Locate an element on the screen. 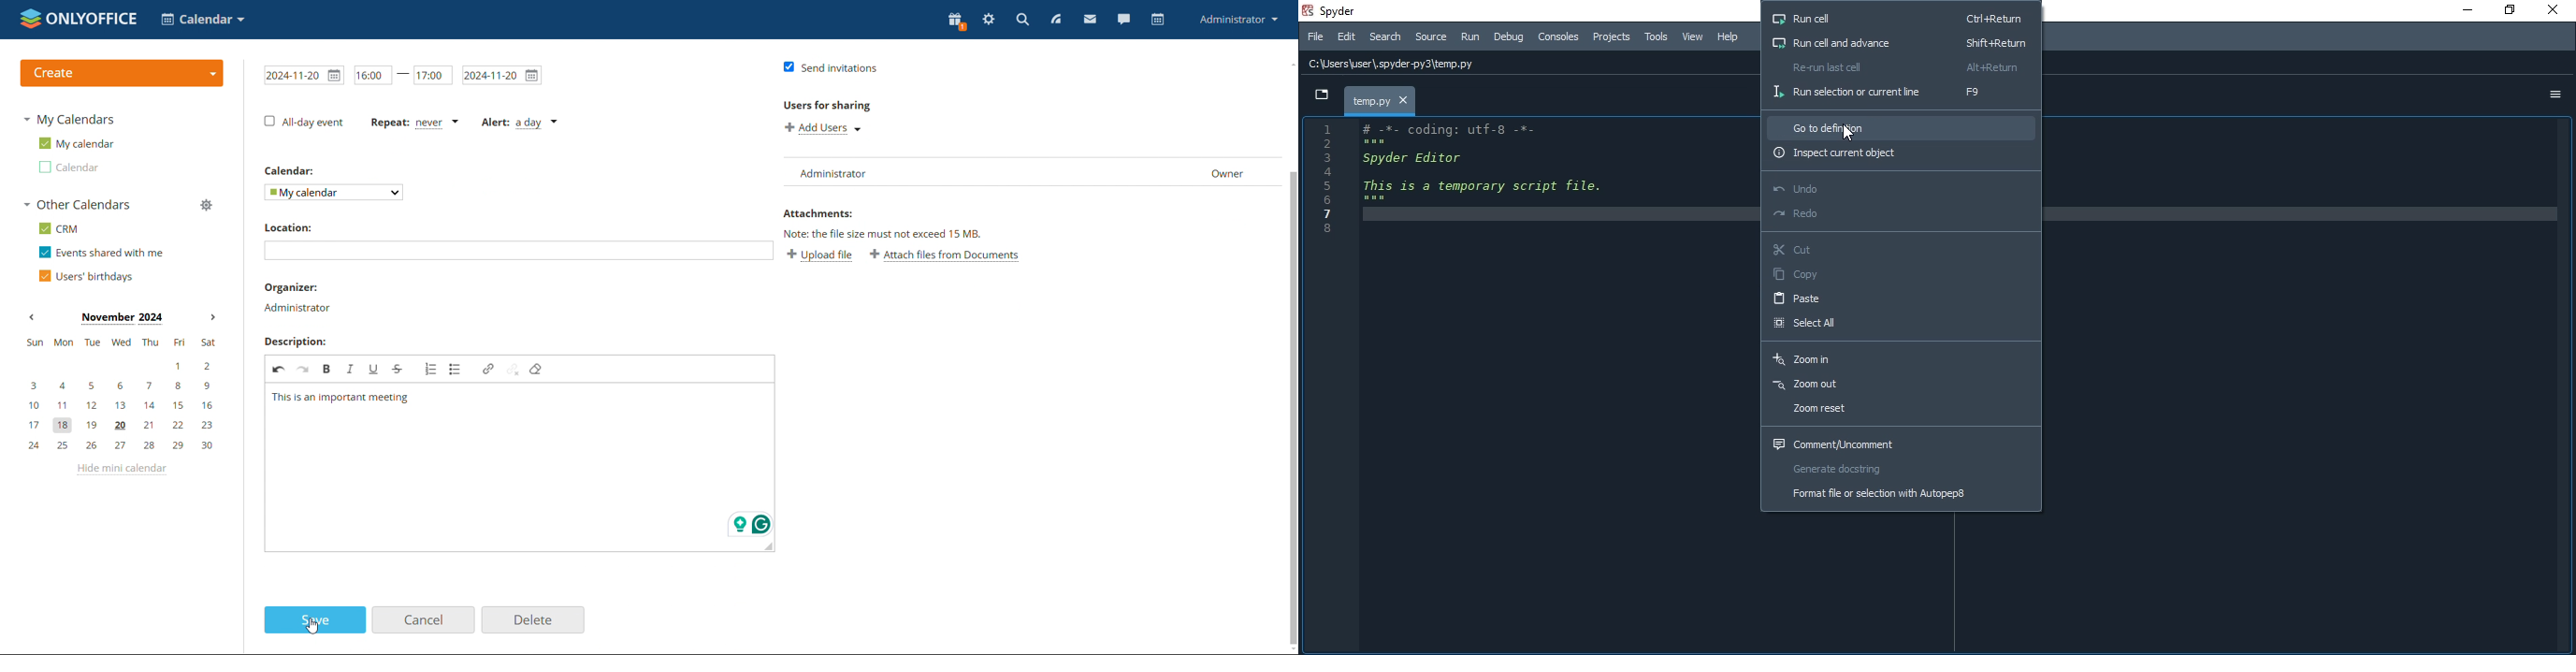 The width and height of the screenshot is (2576, 672). start date is located at coordinates (305, 75).